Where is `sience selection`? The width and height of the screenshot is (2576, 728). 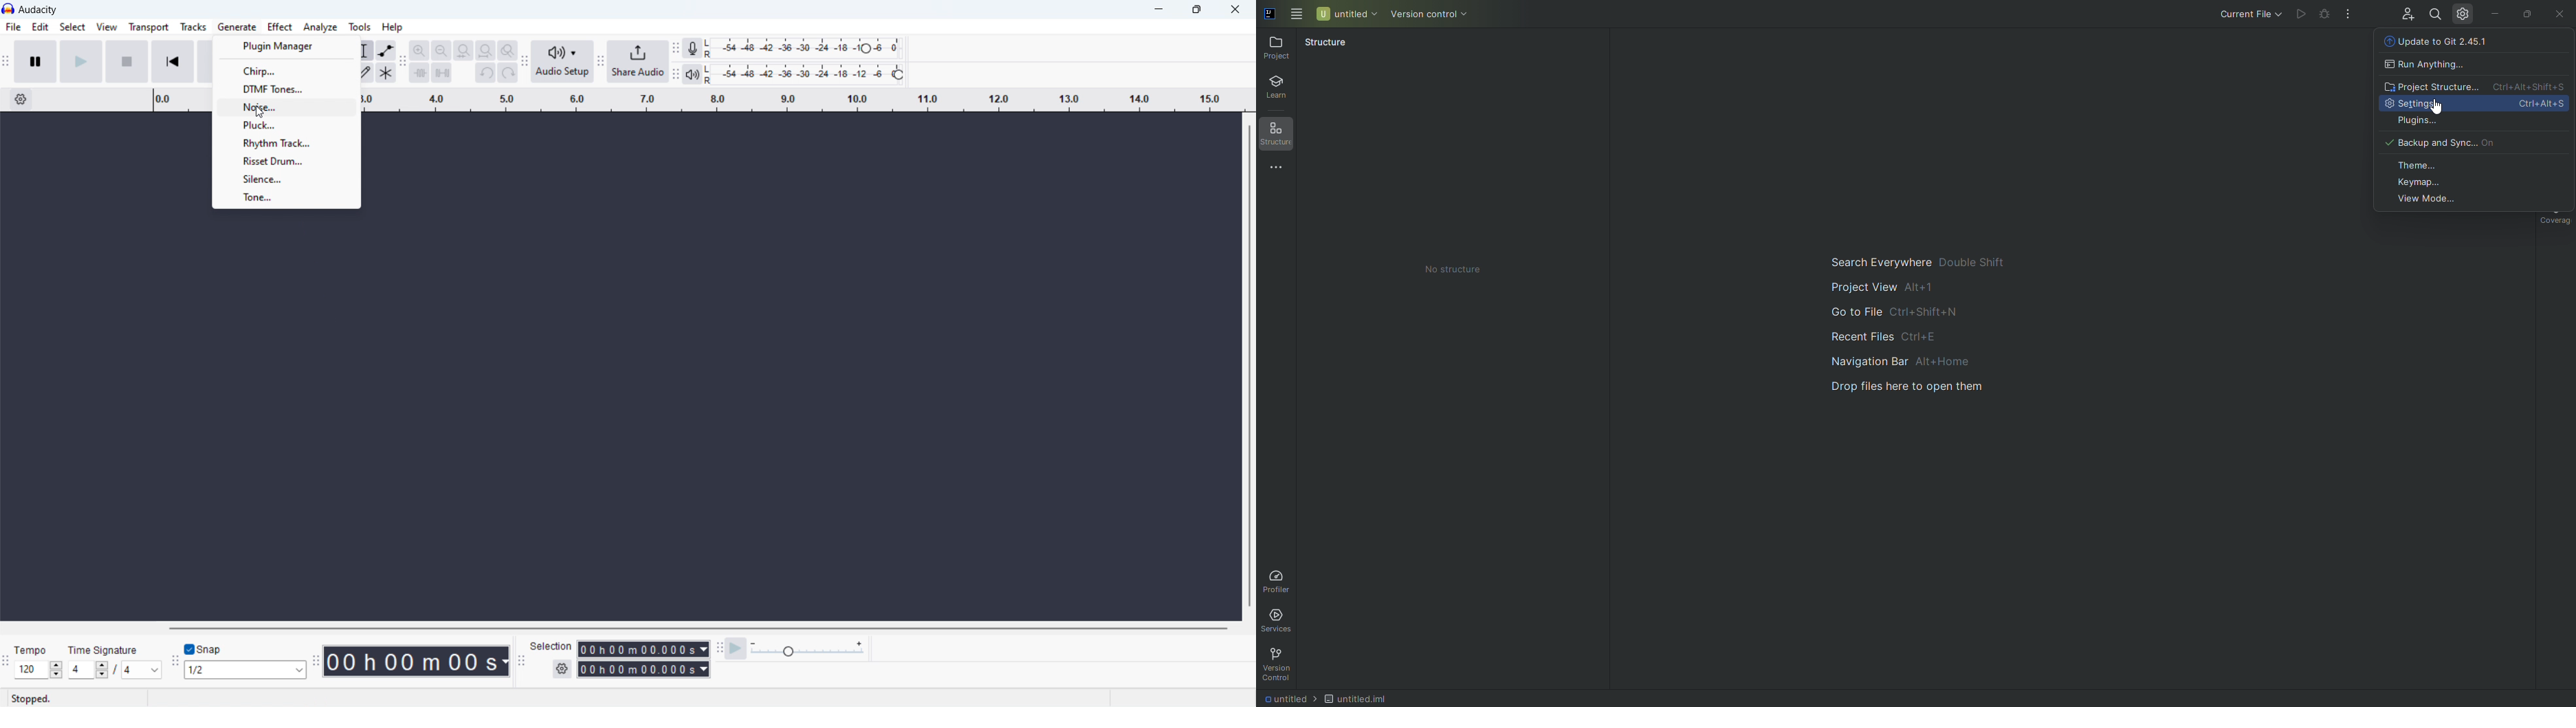 sience selection is located at coordinates (442, 72).